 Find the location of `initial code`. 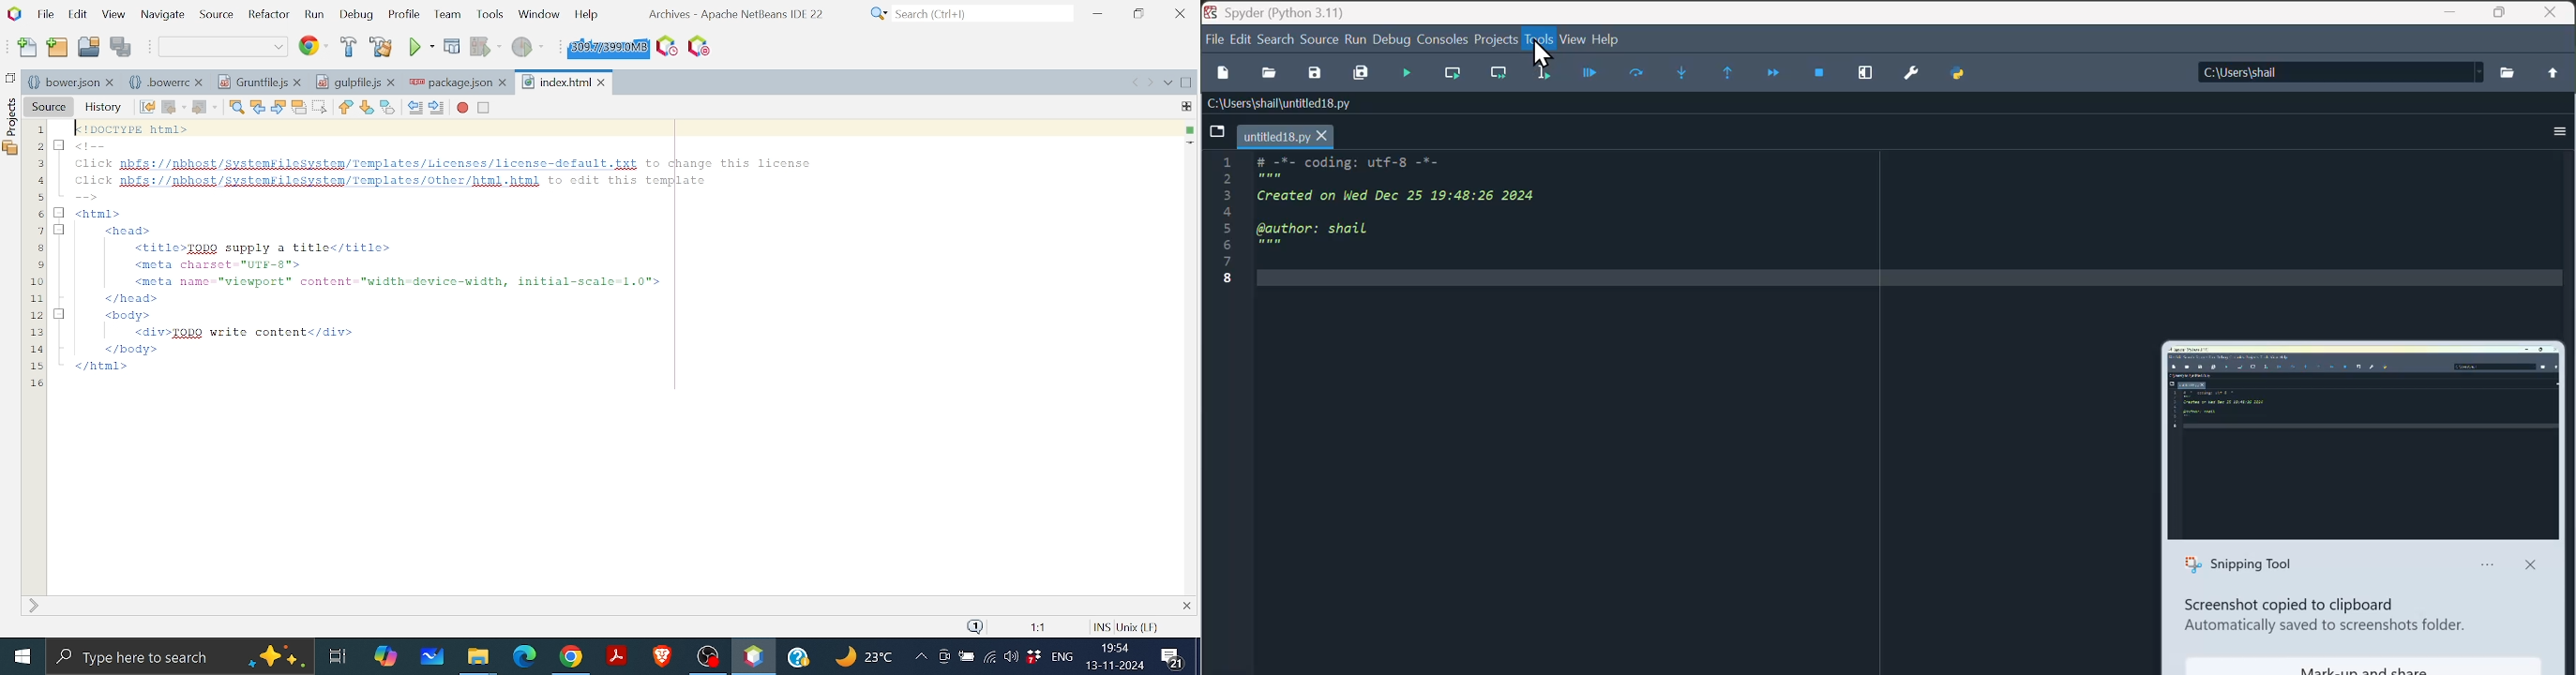

initial code is located at coordinates (1402, 222).